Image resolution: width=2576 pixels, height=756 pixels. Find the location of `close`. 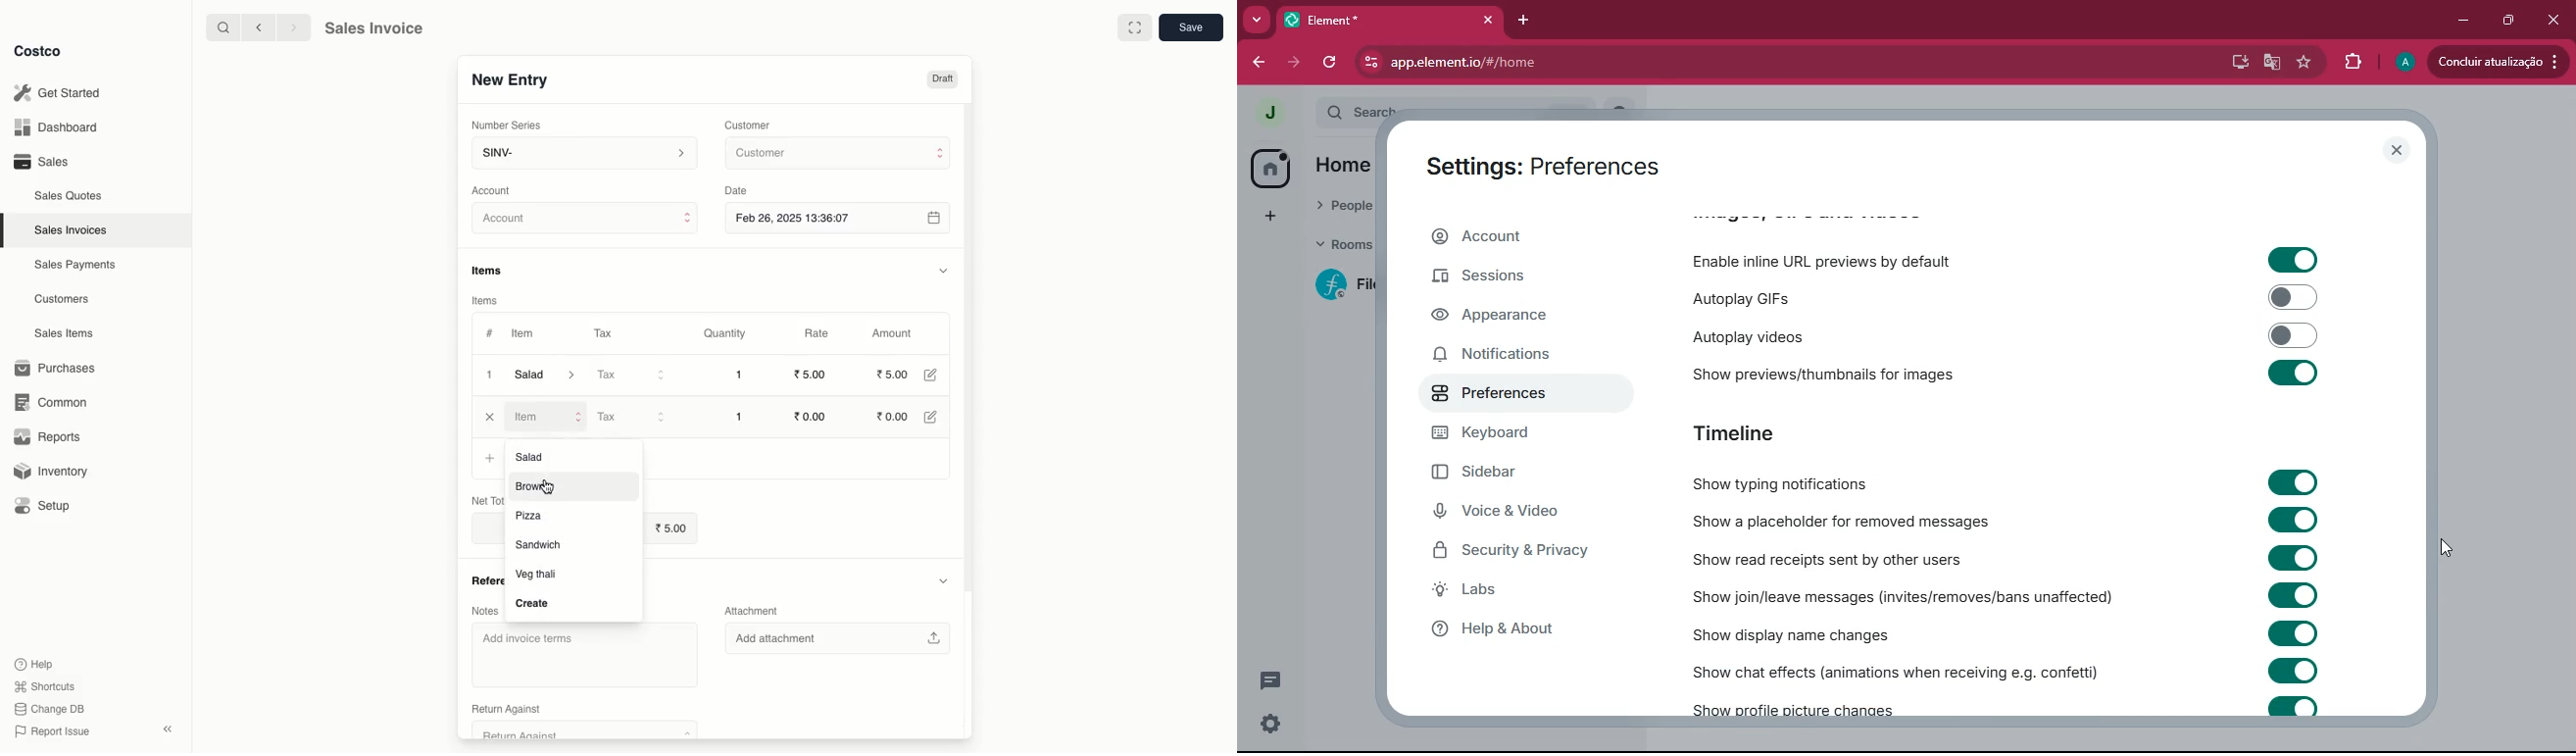

close is located at coordinates (2555, 23).